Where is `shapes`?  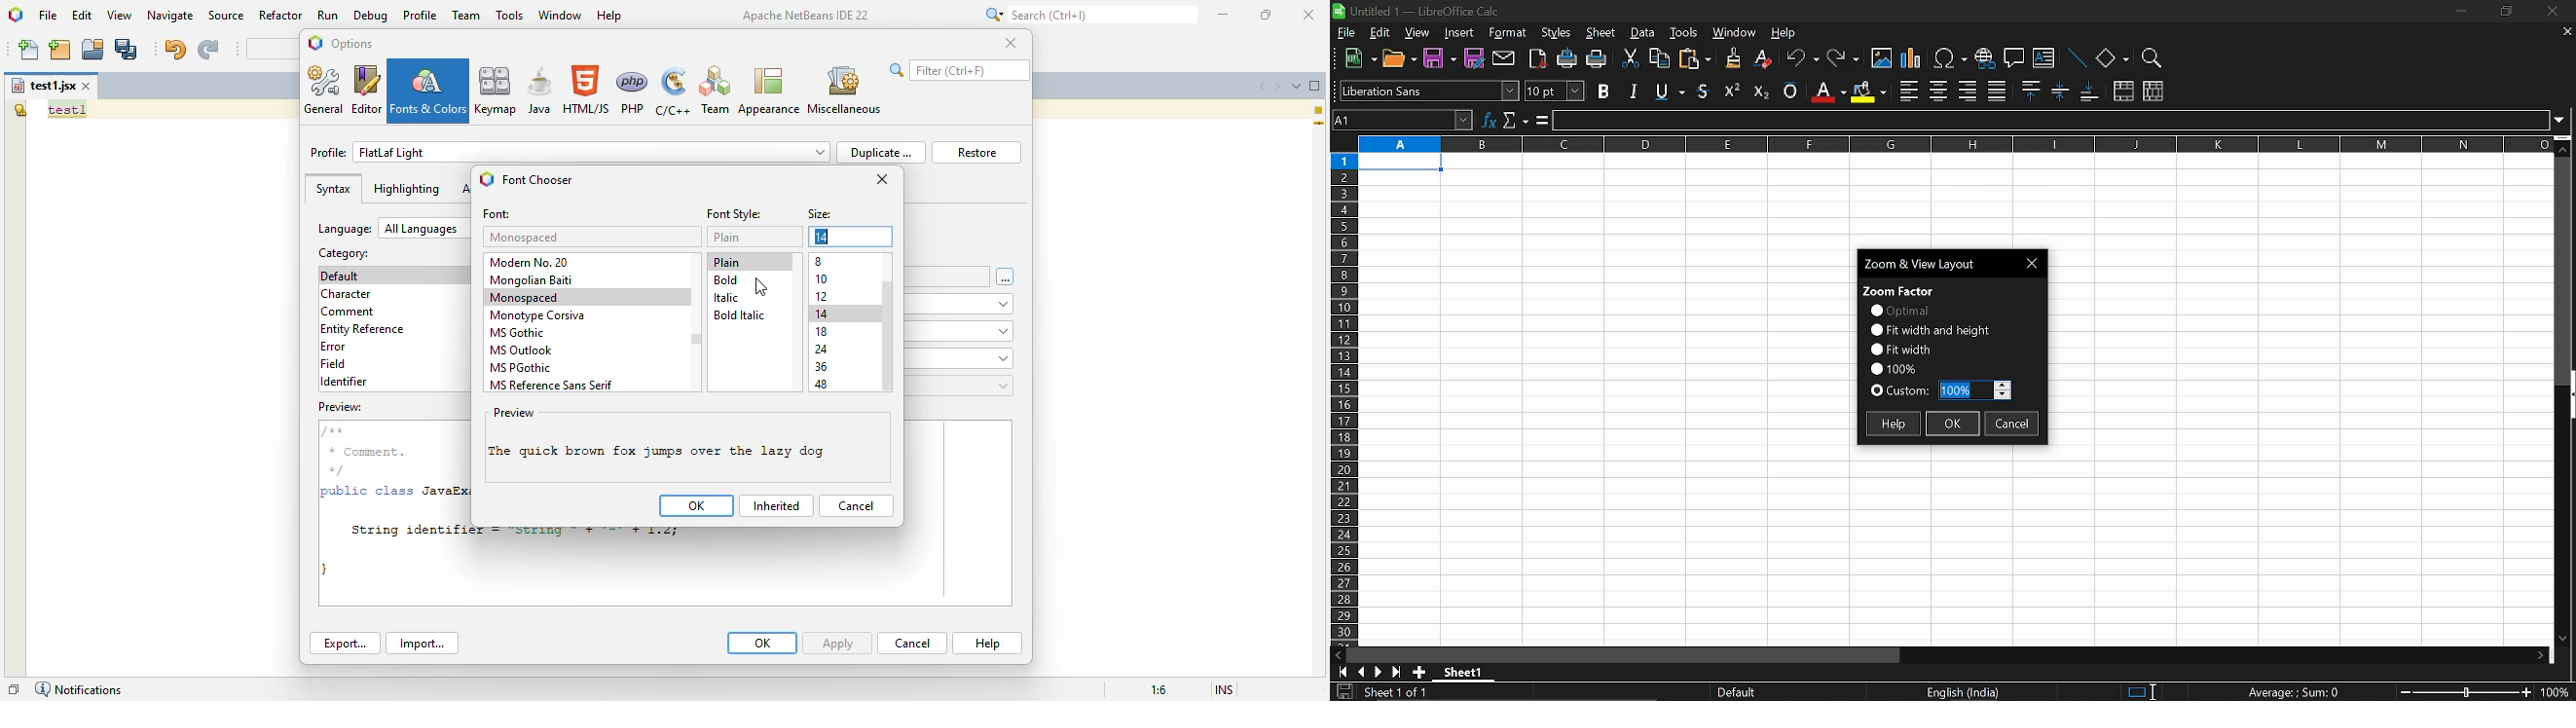 shapes is located at coordinates (2112, 59).